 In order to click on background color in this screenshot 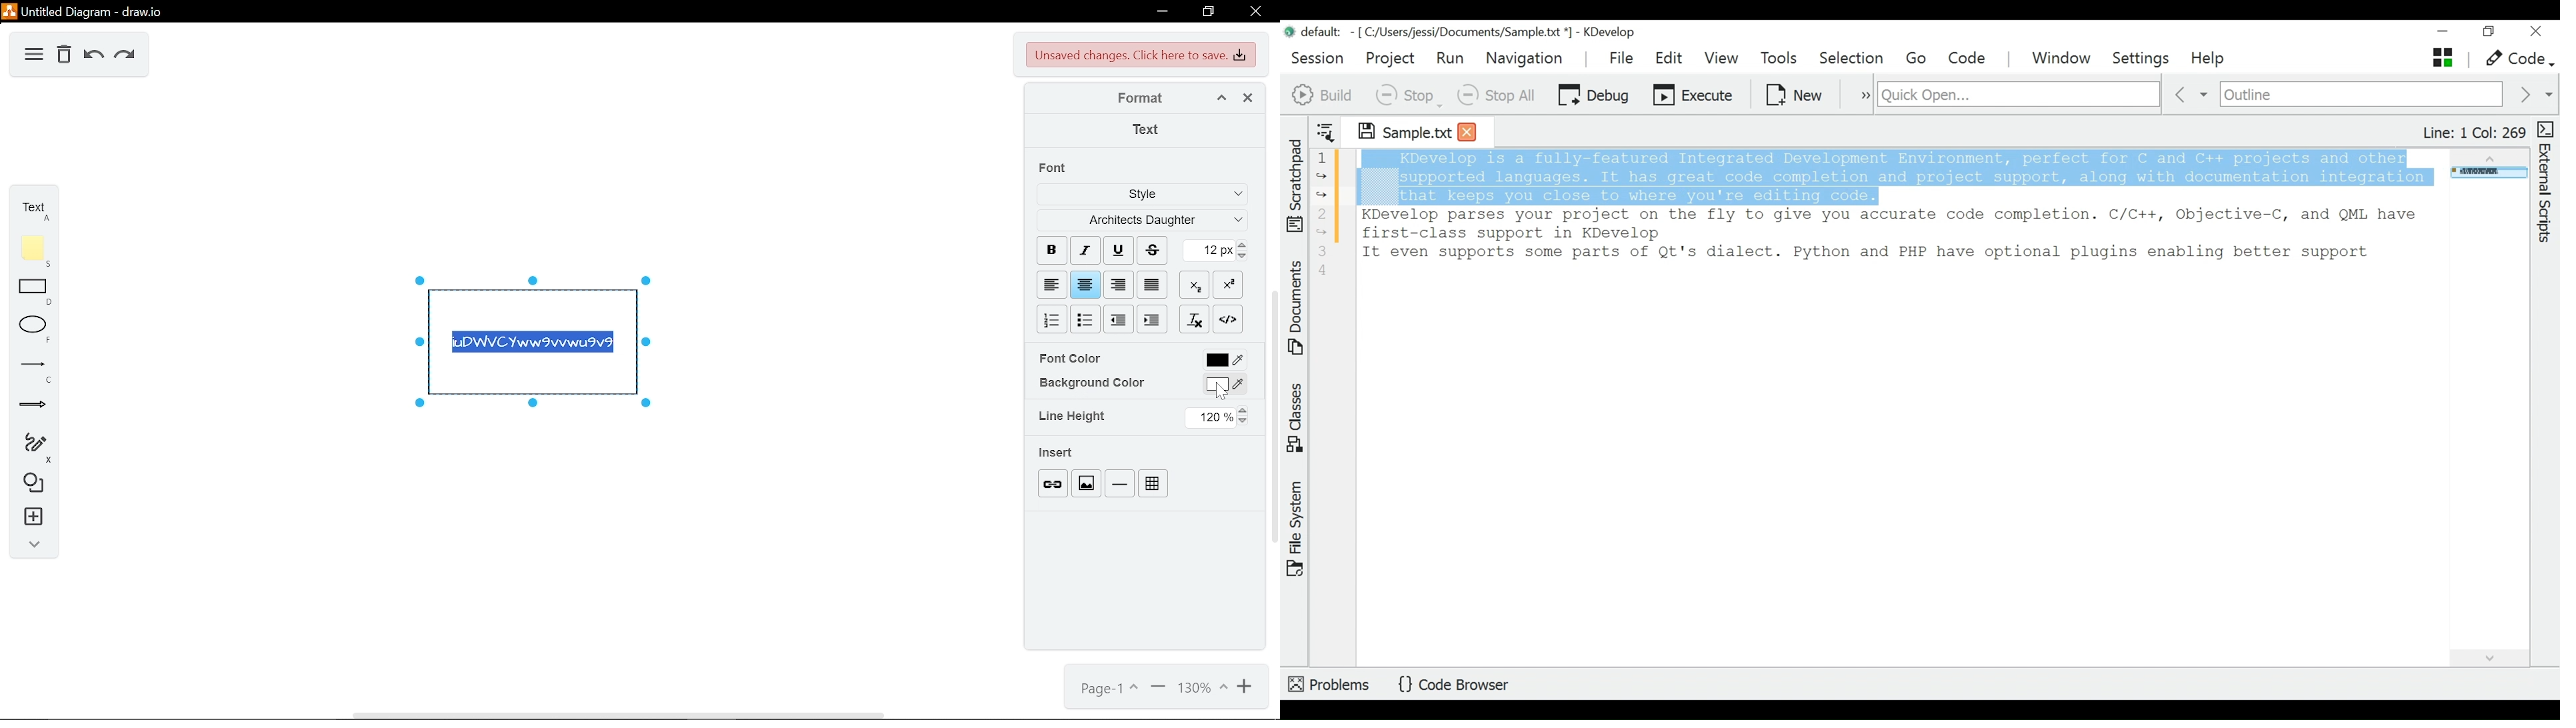, I will do `click(1091, 382)`.